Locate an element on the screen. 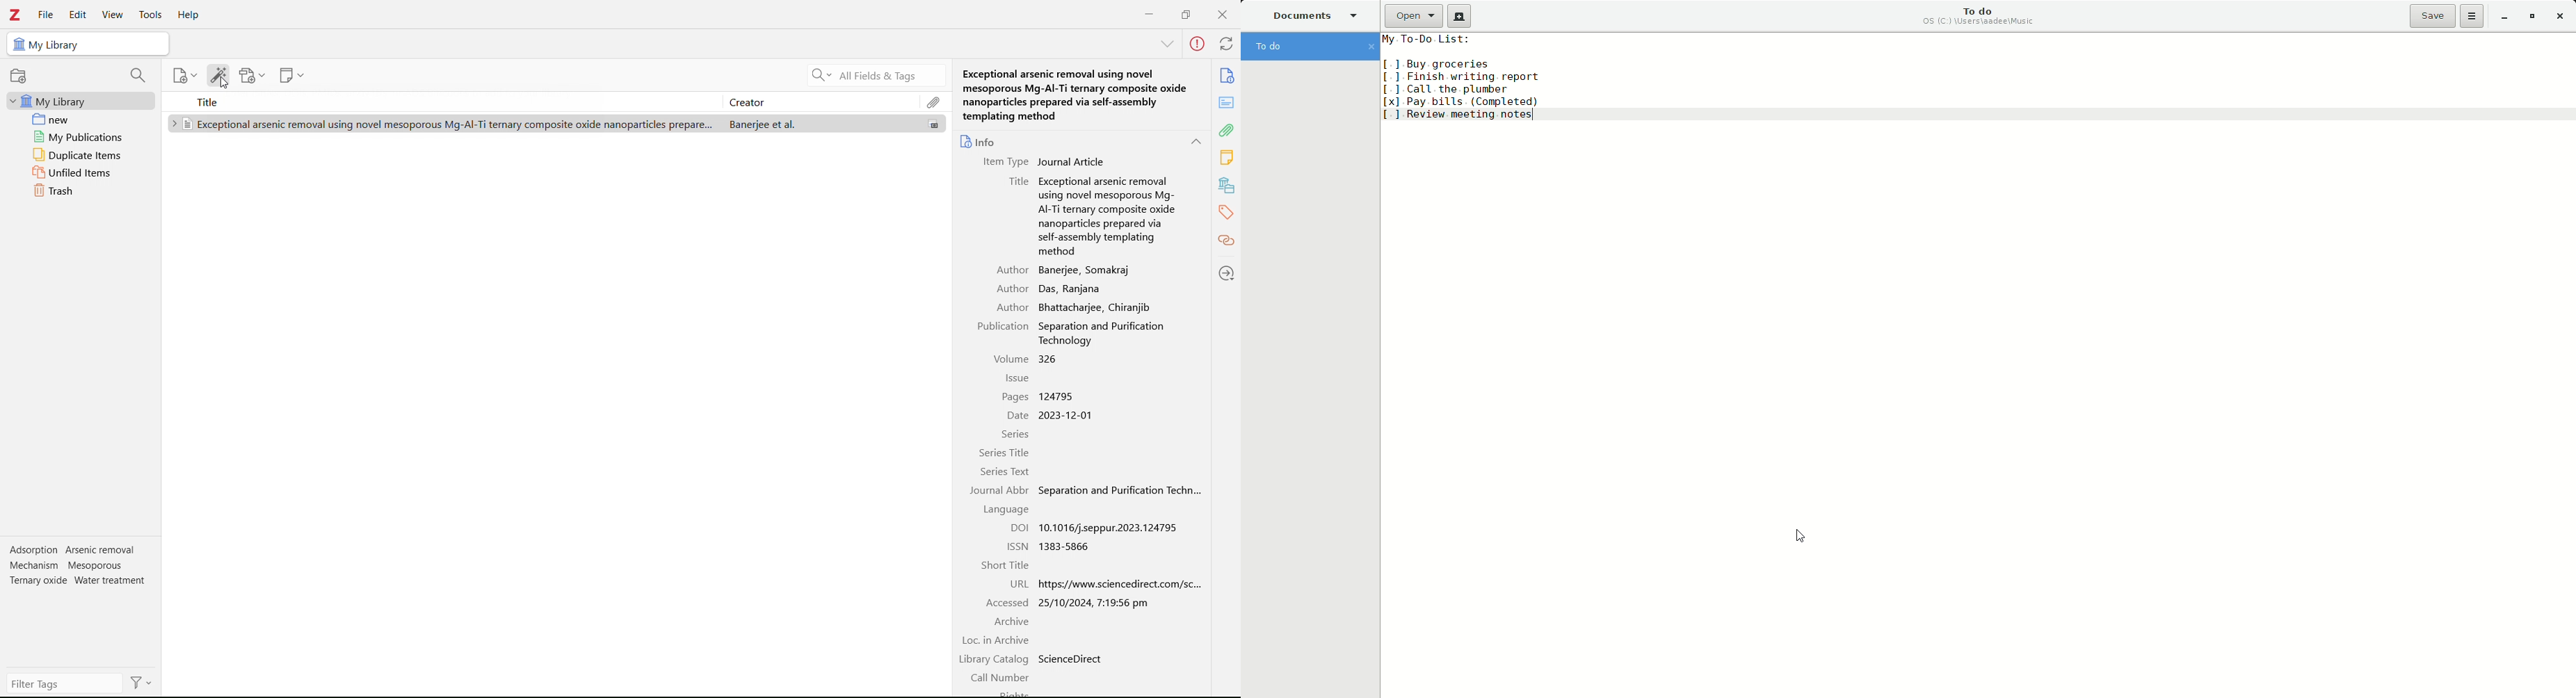  title is located at coordinates (441, 101).